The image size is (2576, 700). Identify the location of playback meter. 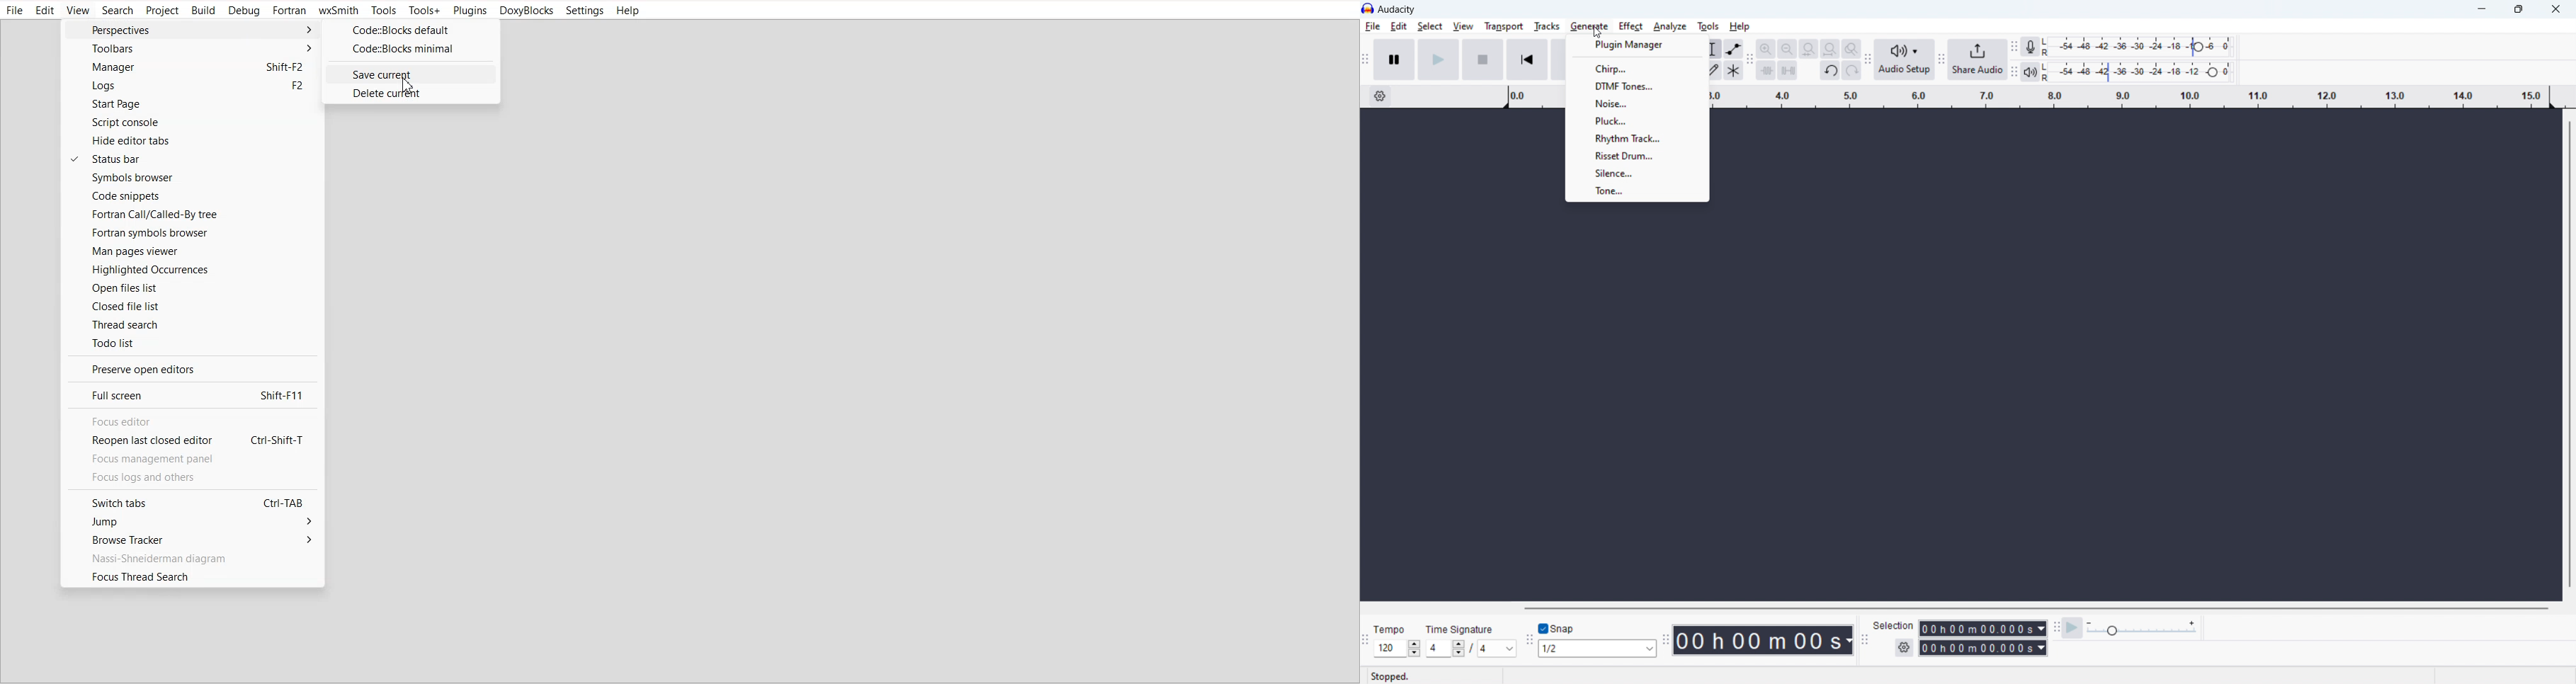
(2030, 71).